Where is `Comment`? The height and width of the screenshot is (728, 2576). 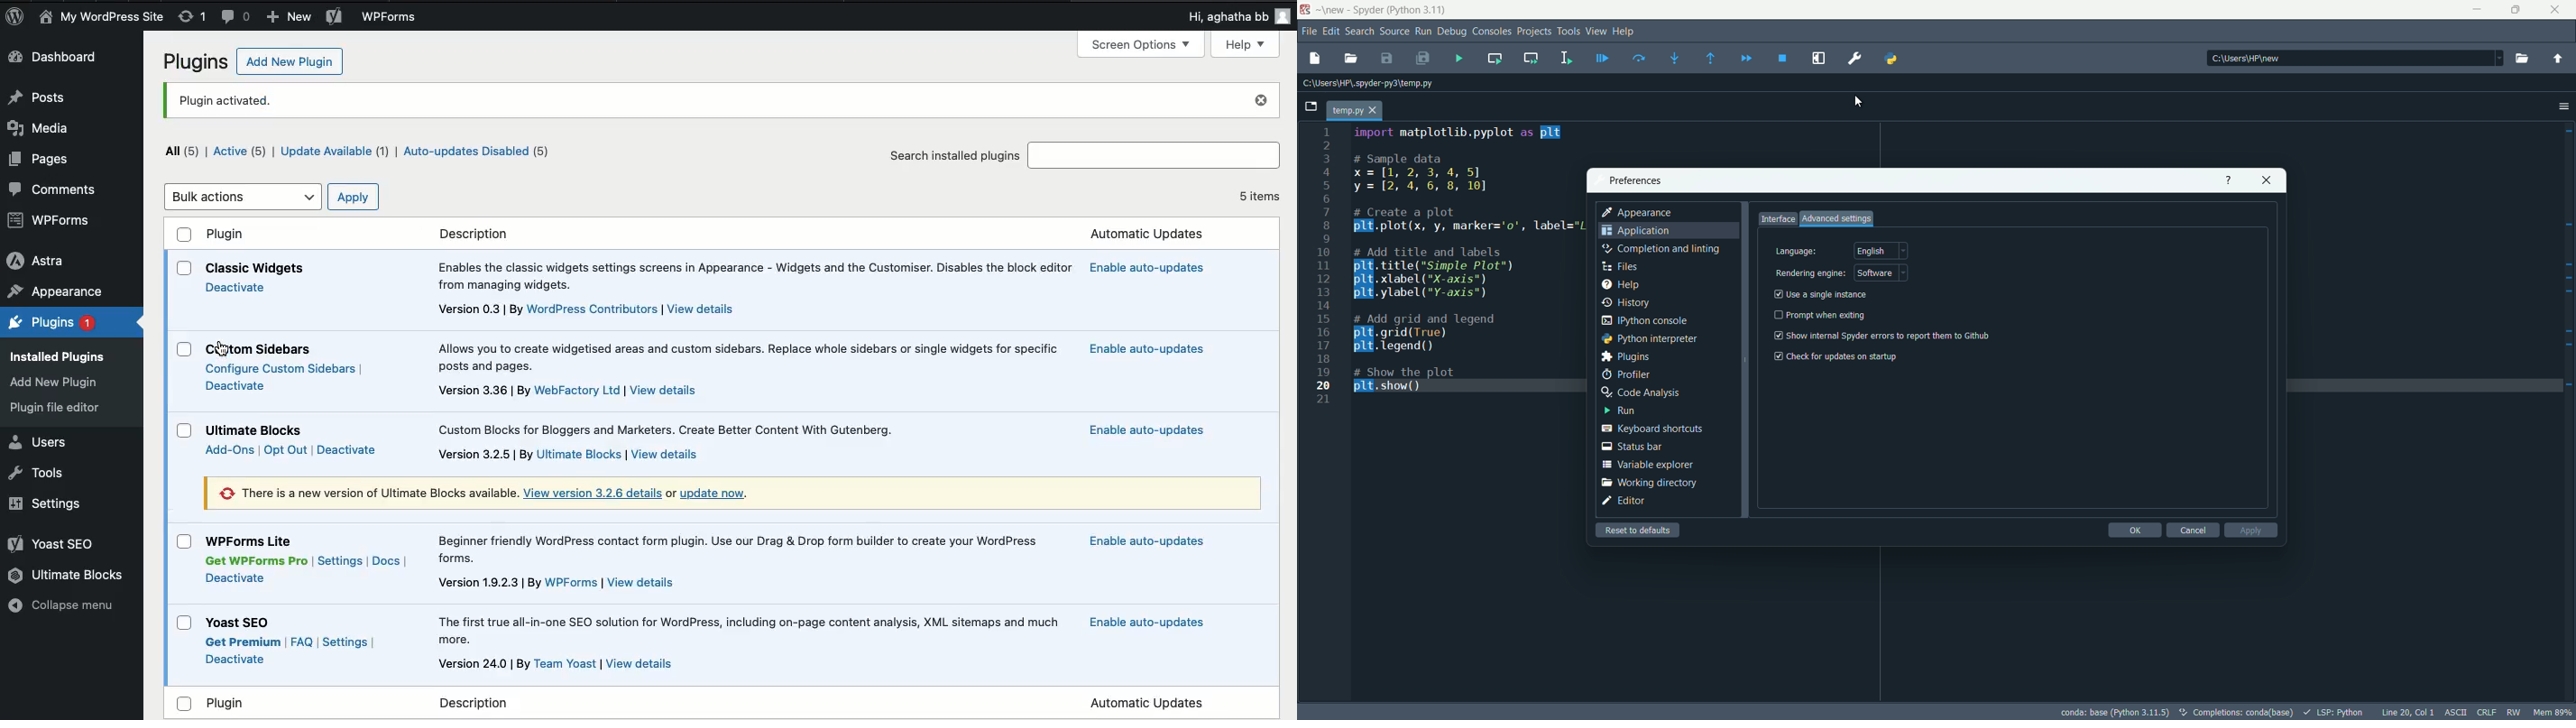
Comment is located at coordinates (235, 18).